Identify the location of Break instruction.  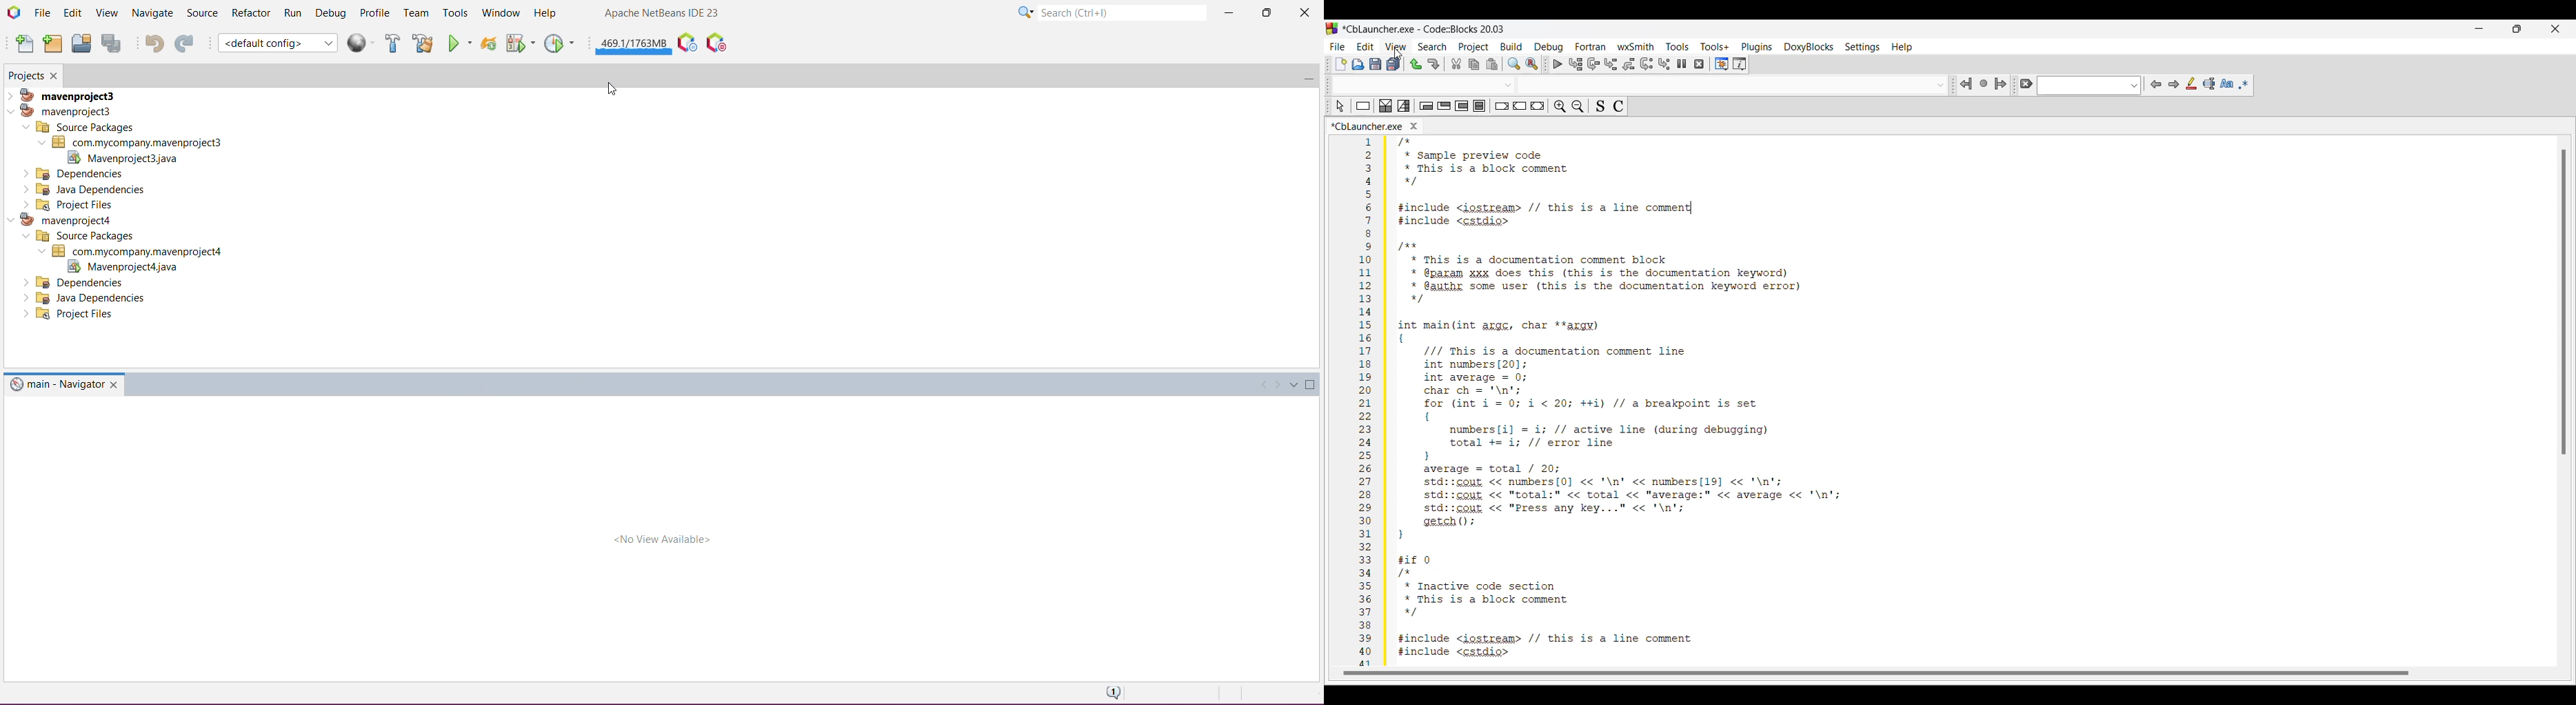
(1502, 106).